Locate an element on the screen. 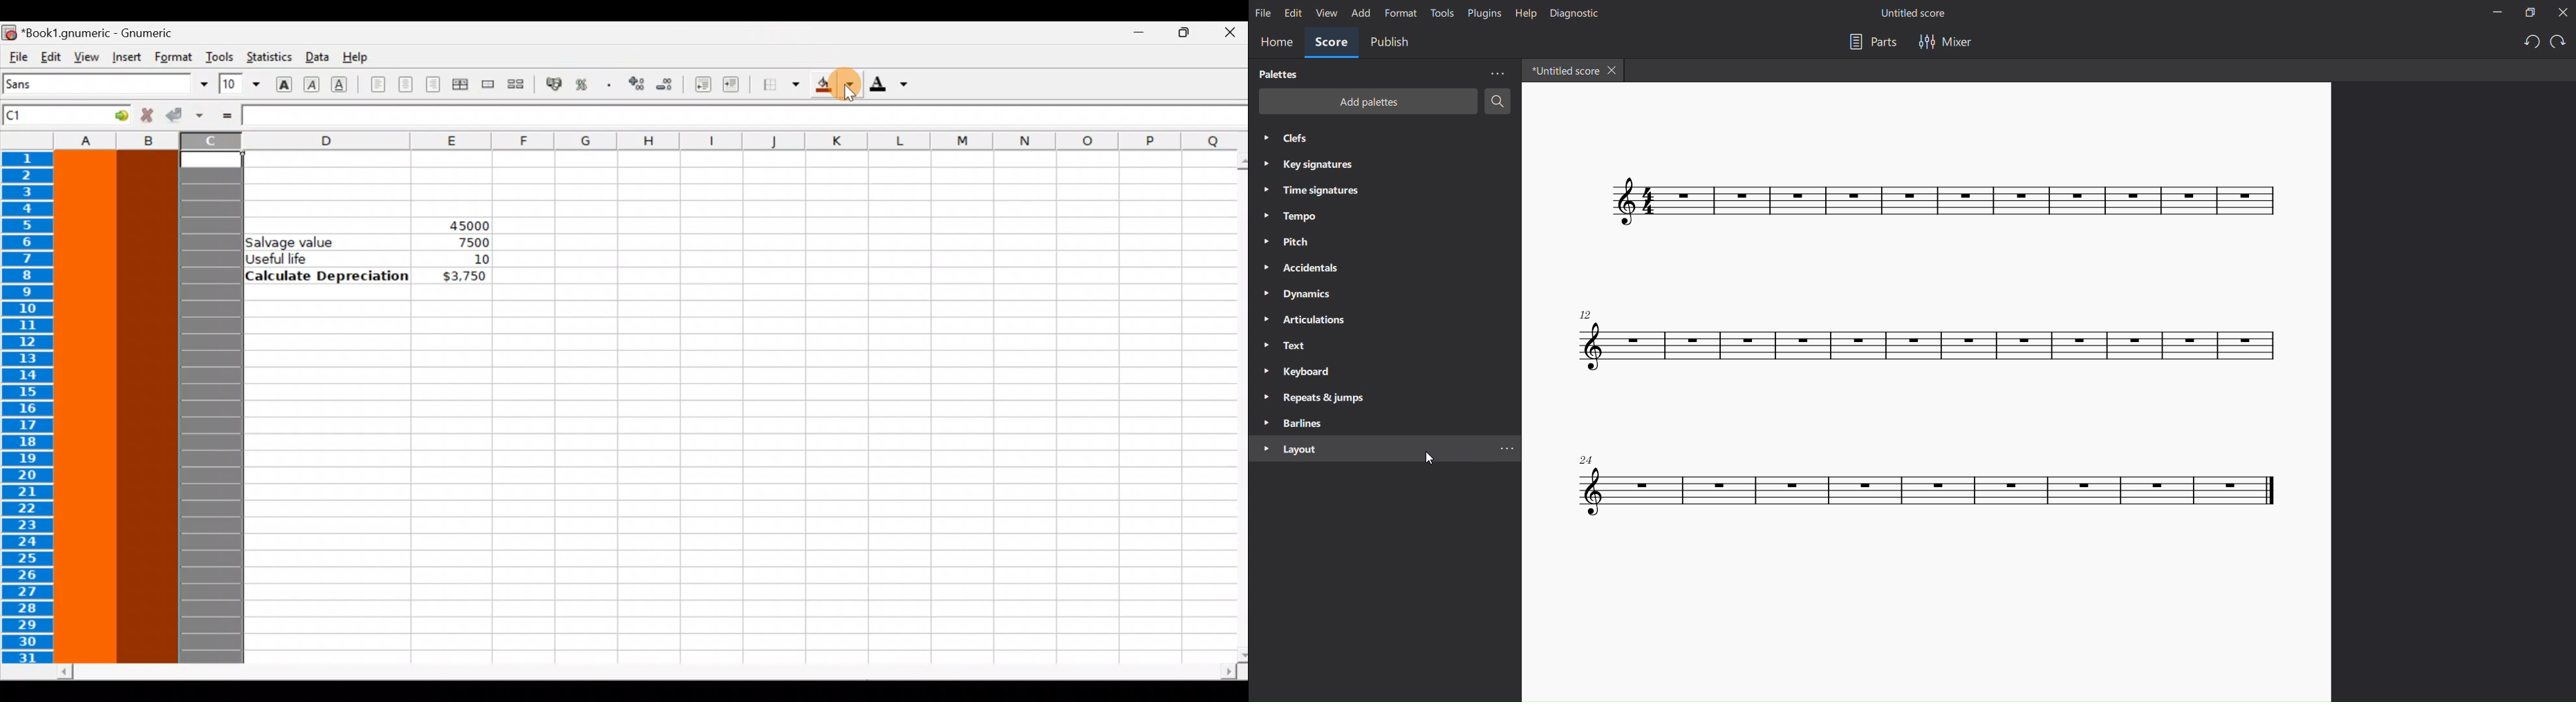 The width and height of the screenshot is (2576, 728). Cursor on background color is located at coordinates (842, 83).